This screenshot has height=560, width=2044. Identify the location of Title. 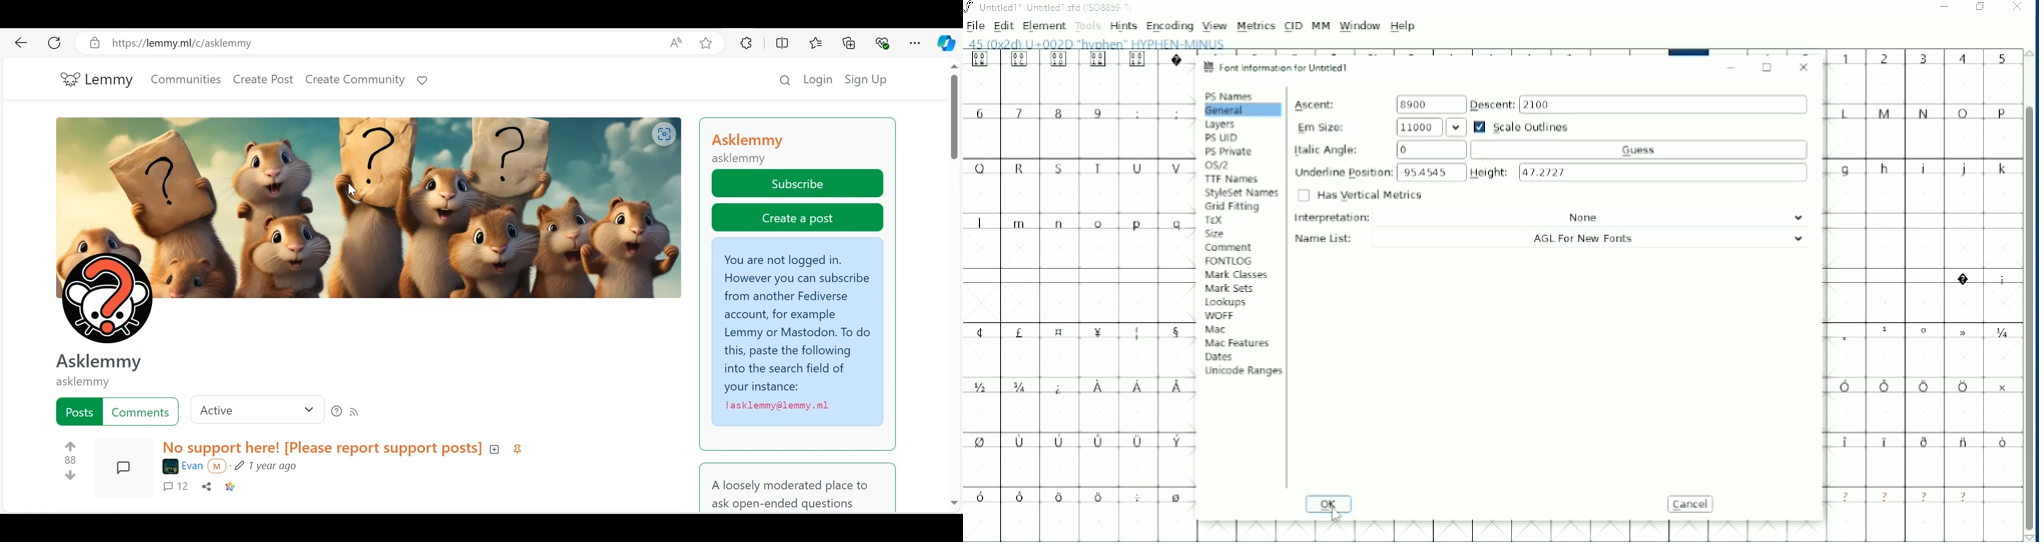
(321, 449).